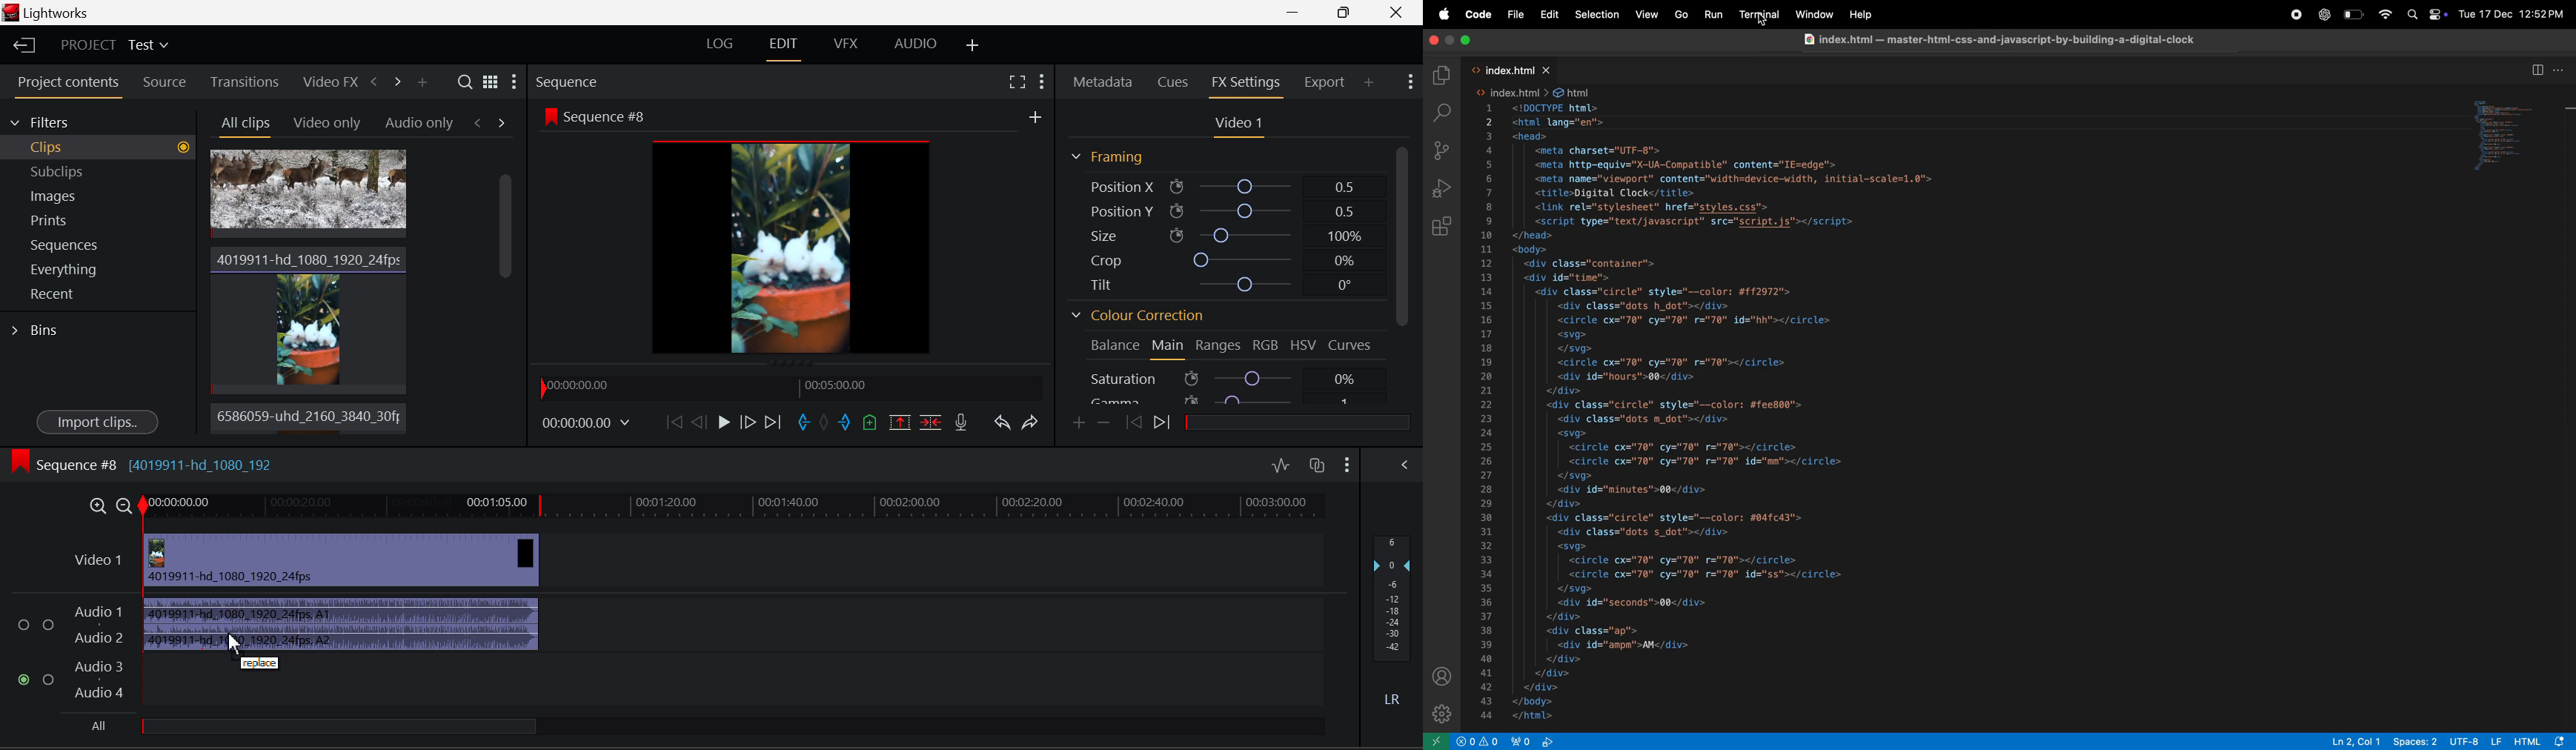  Describe the element at coordinates (698, 420) in the screenshot. I see `Go Back` at that location.